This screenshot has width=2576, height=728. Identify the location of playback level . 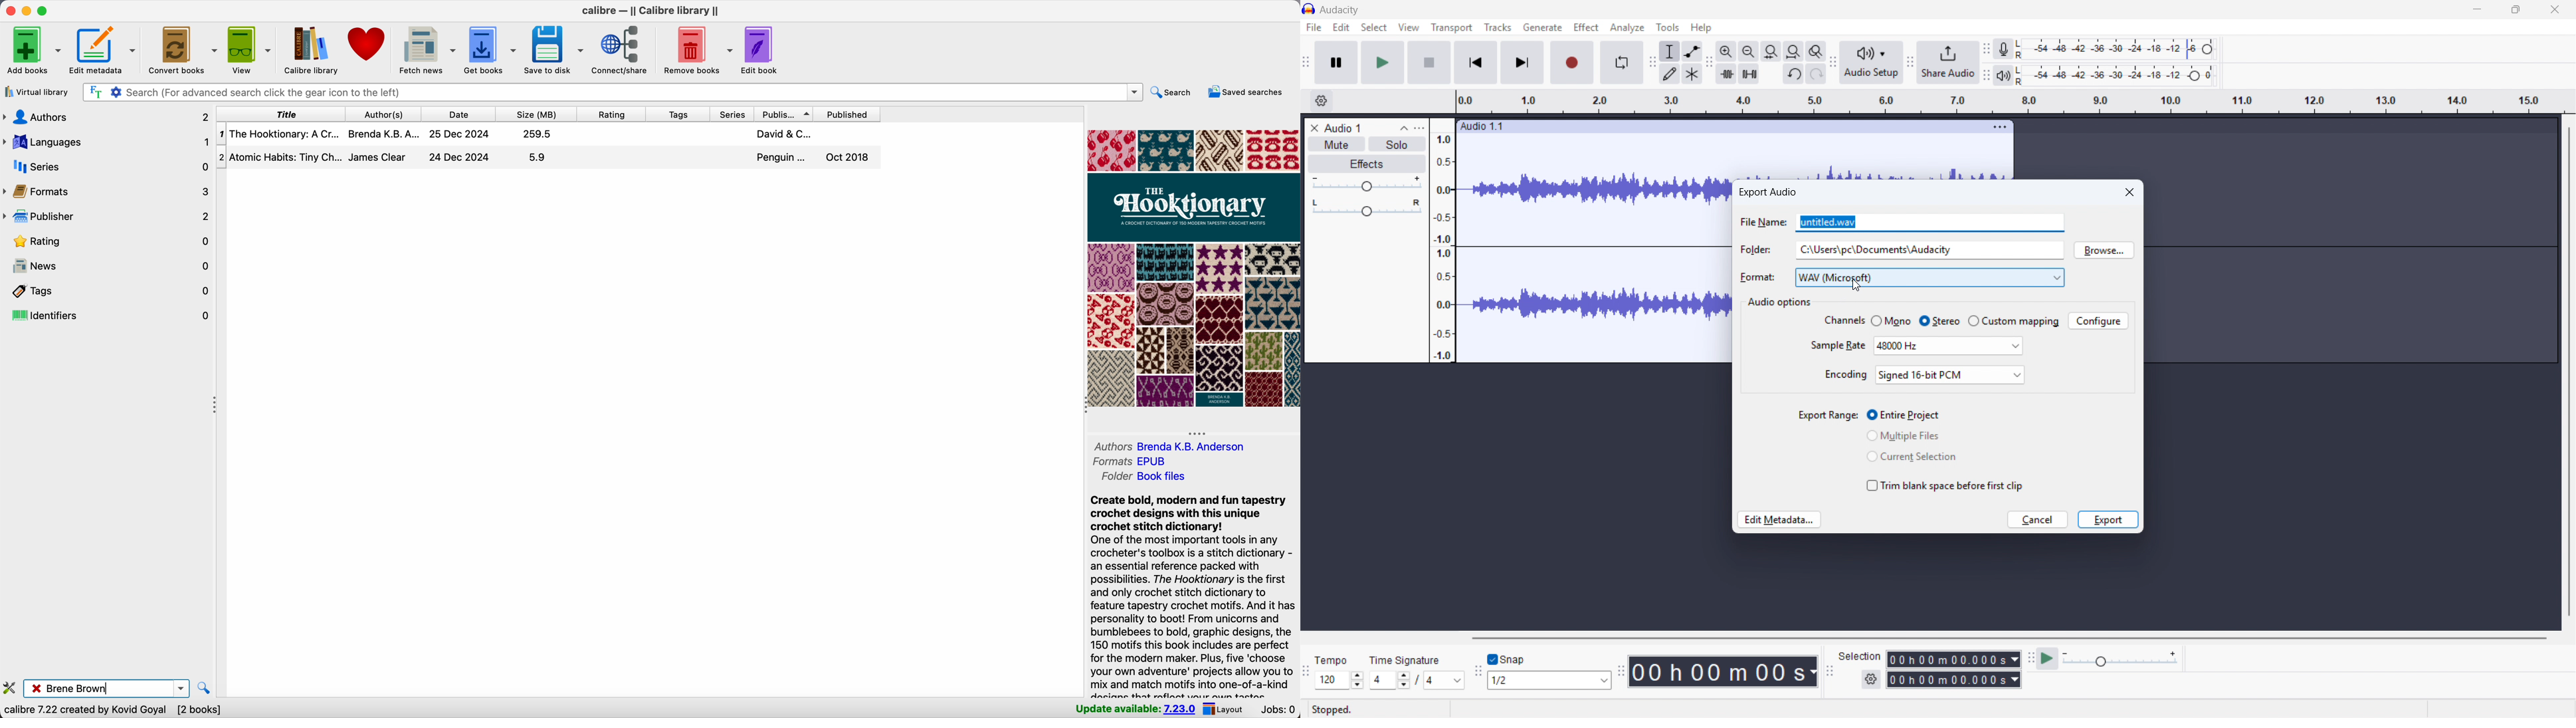
(2120, 76).